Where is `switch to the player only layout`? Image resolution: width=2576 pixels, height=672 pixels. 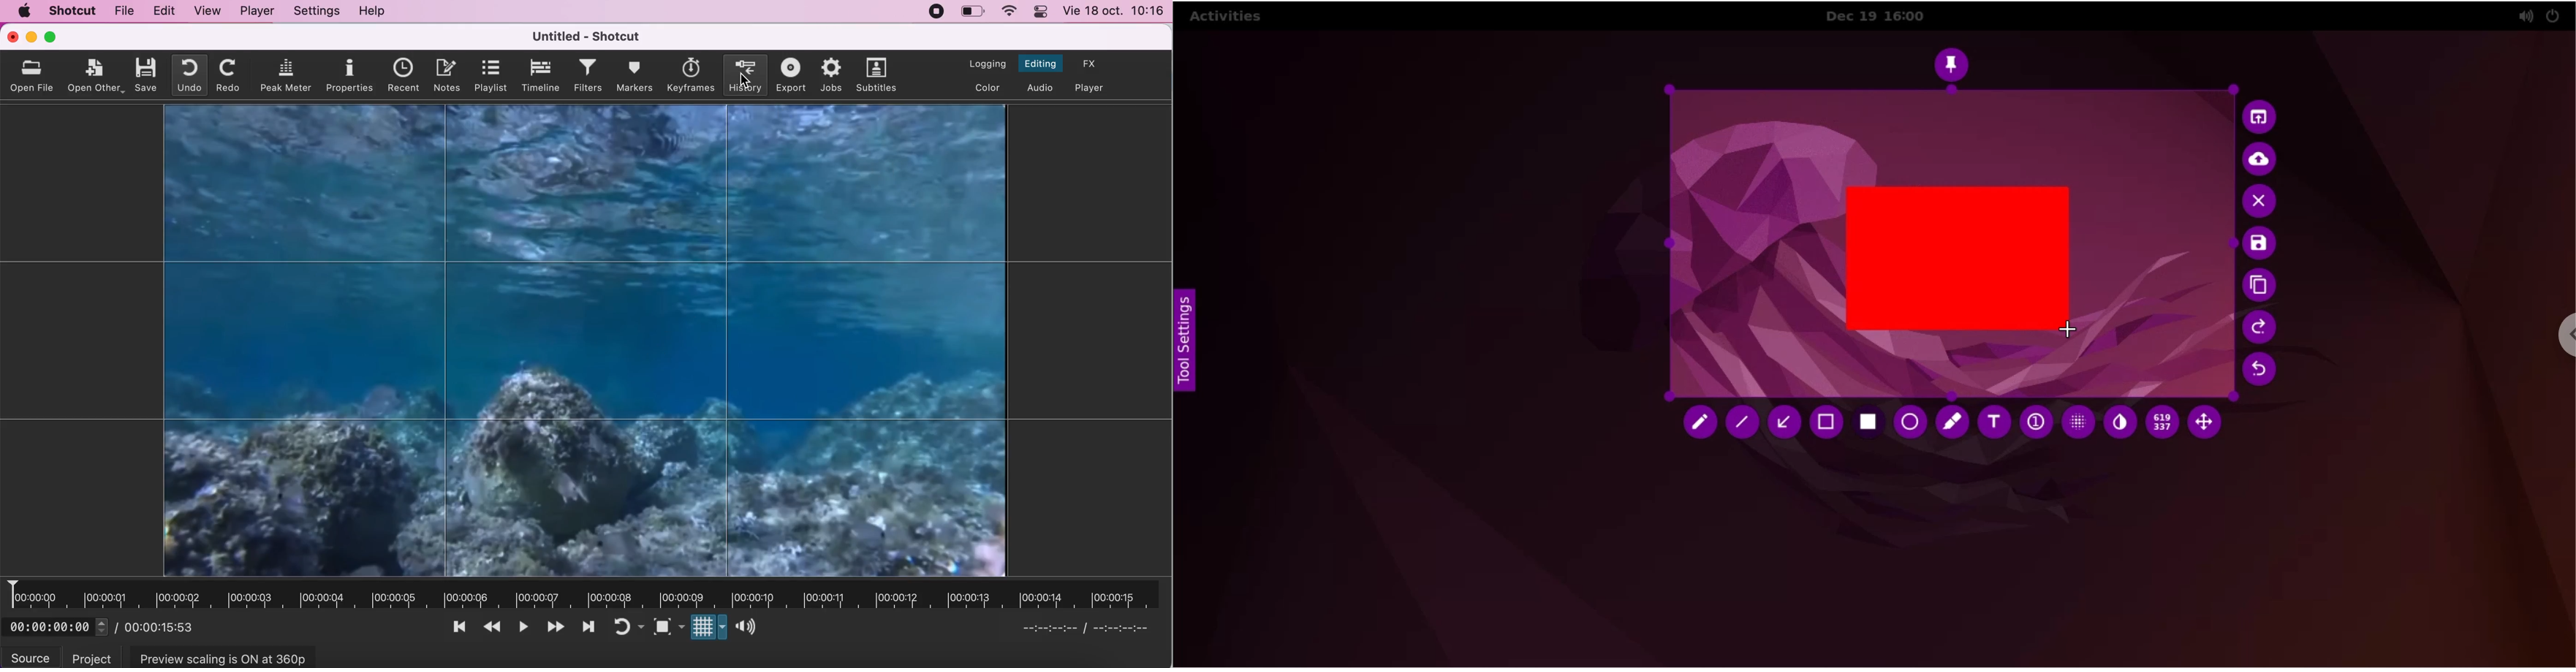
switch to the player only layout is located at coordinates (1090, 86).